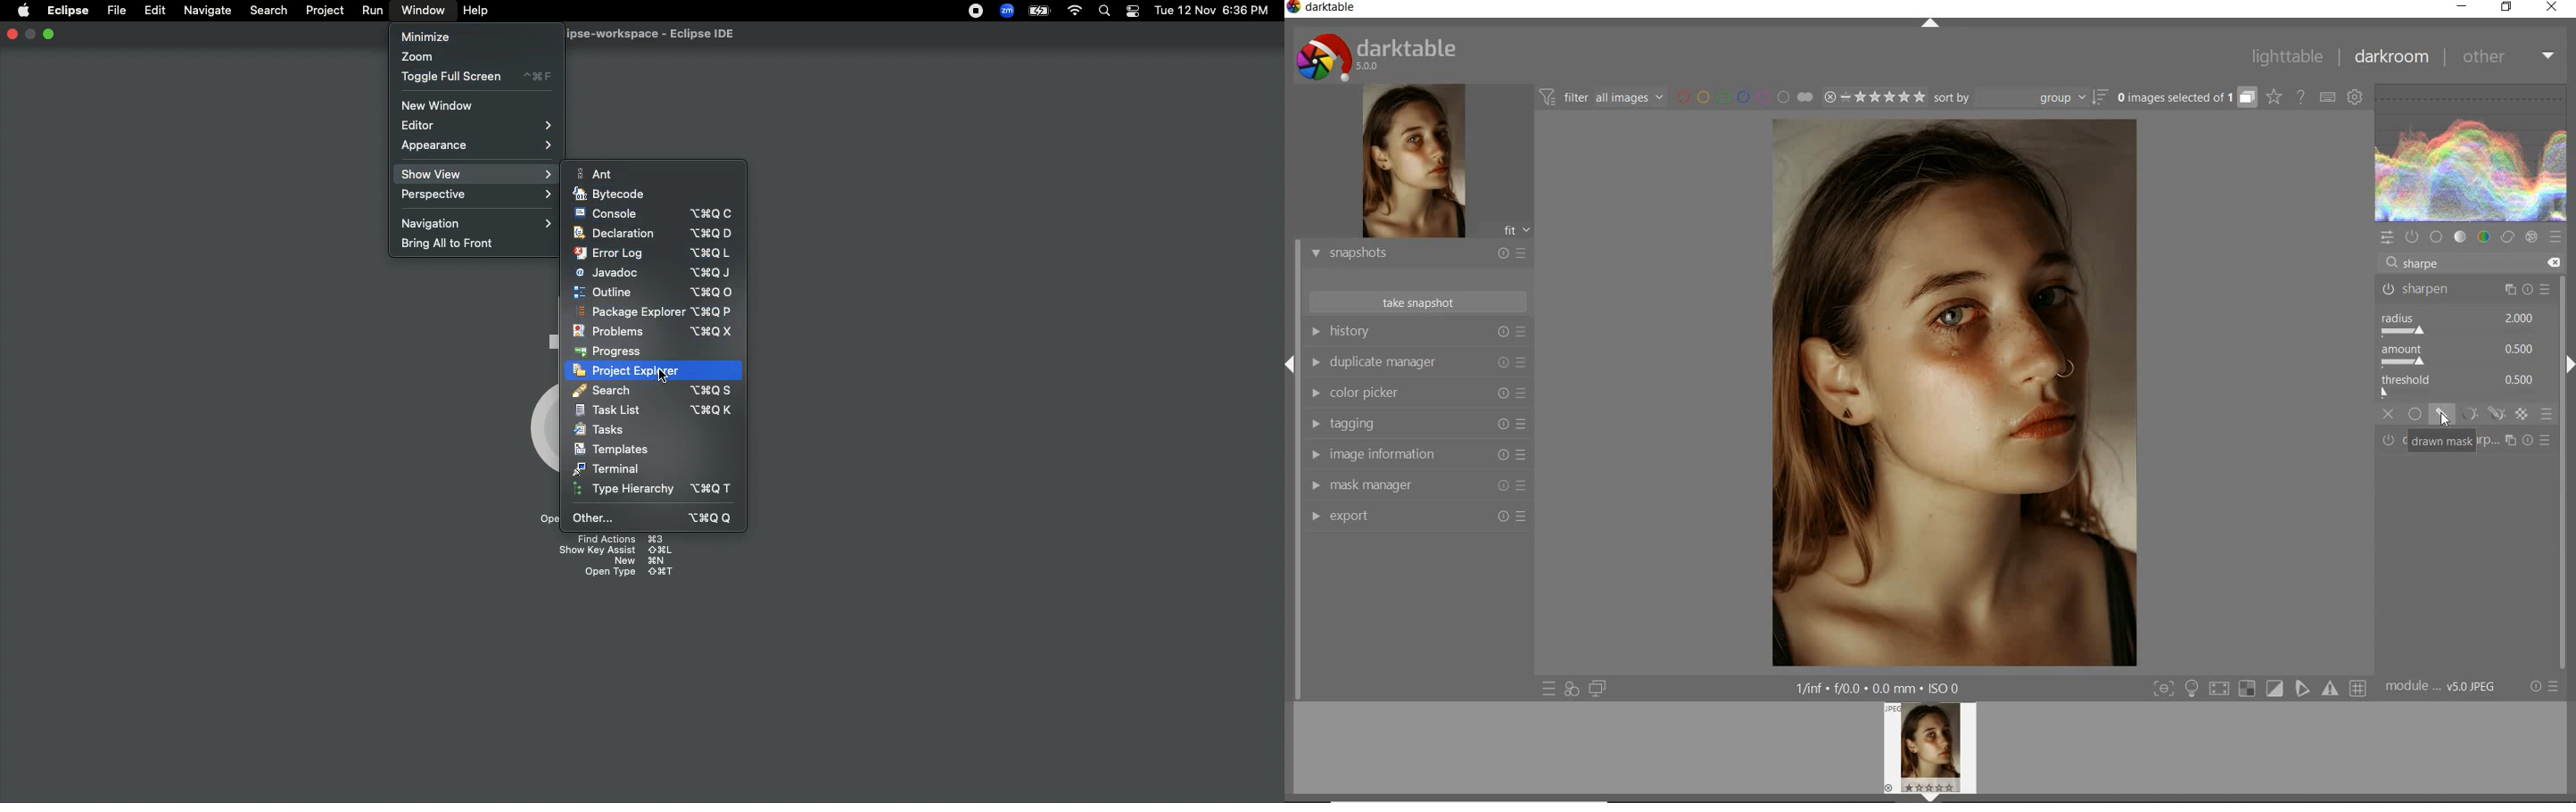 The height and width of the screenshot is (812, 2576). Describe the element at coordinates (1934, 750) in the screenshot. I see `IMAGE` at that location.